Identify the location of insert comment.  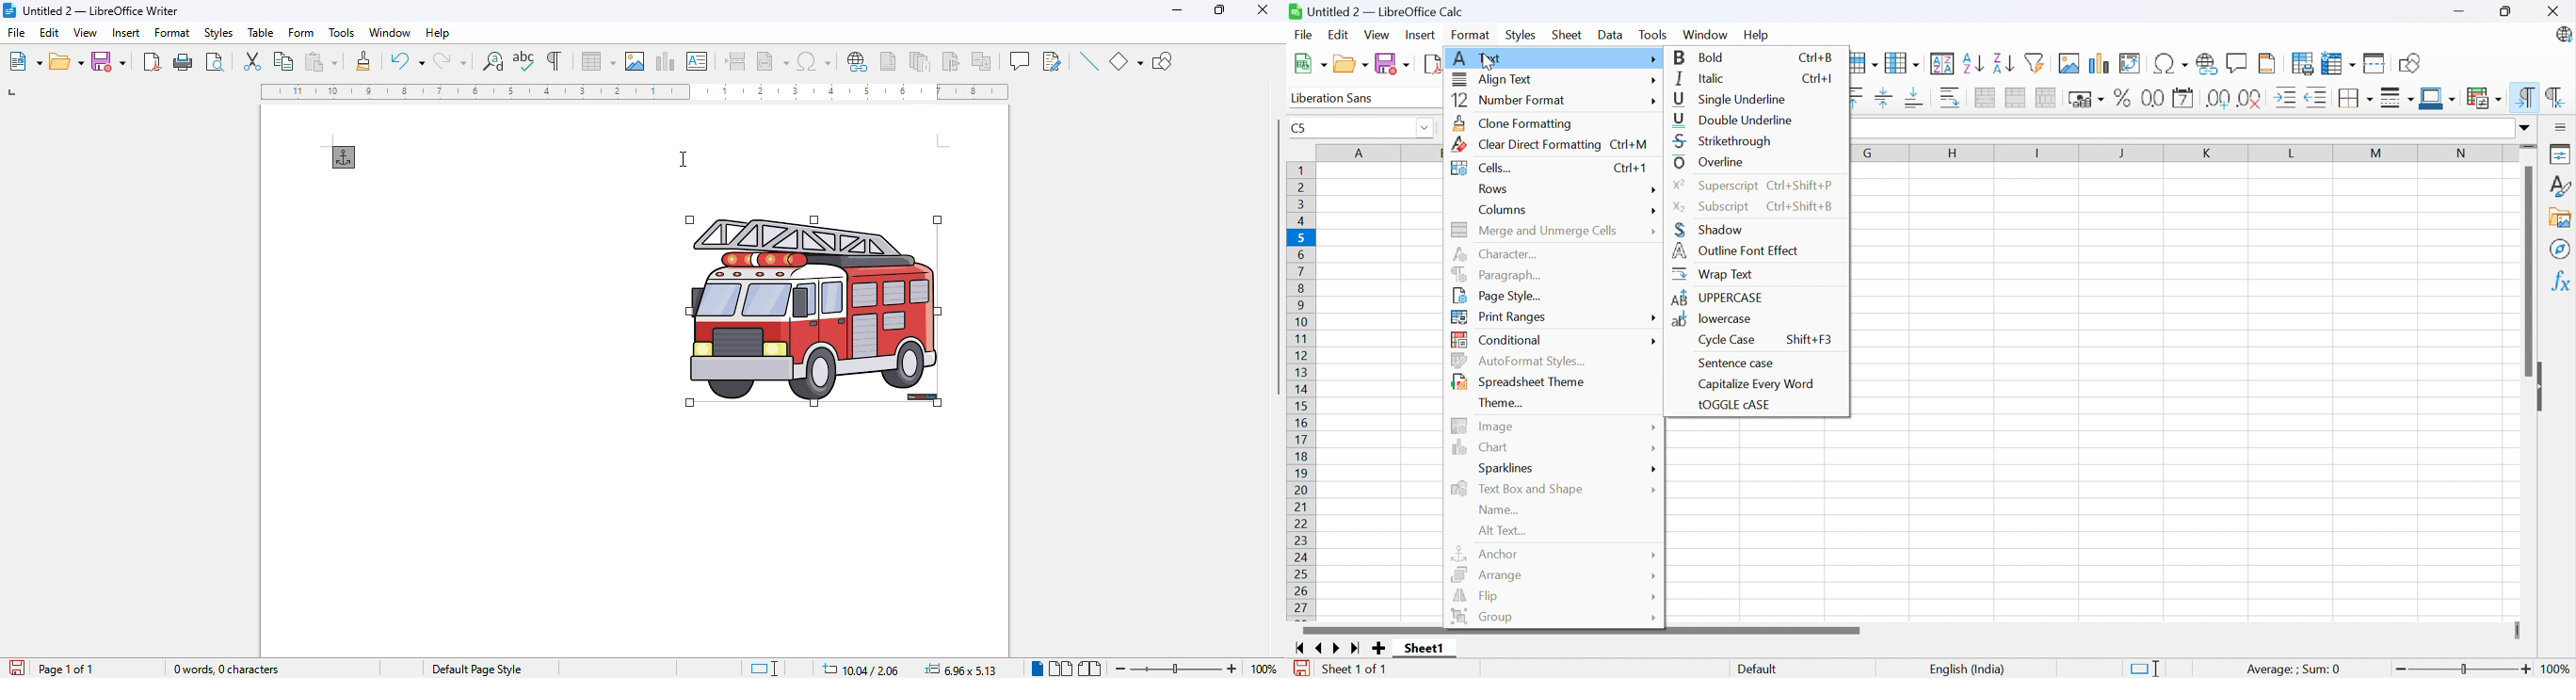
(1020, 60).